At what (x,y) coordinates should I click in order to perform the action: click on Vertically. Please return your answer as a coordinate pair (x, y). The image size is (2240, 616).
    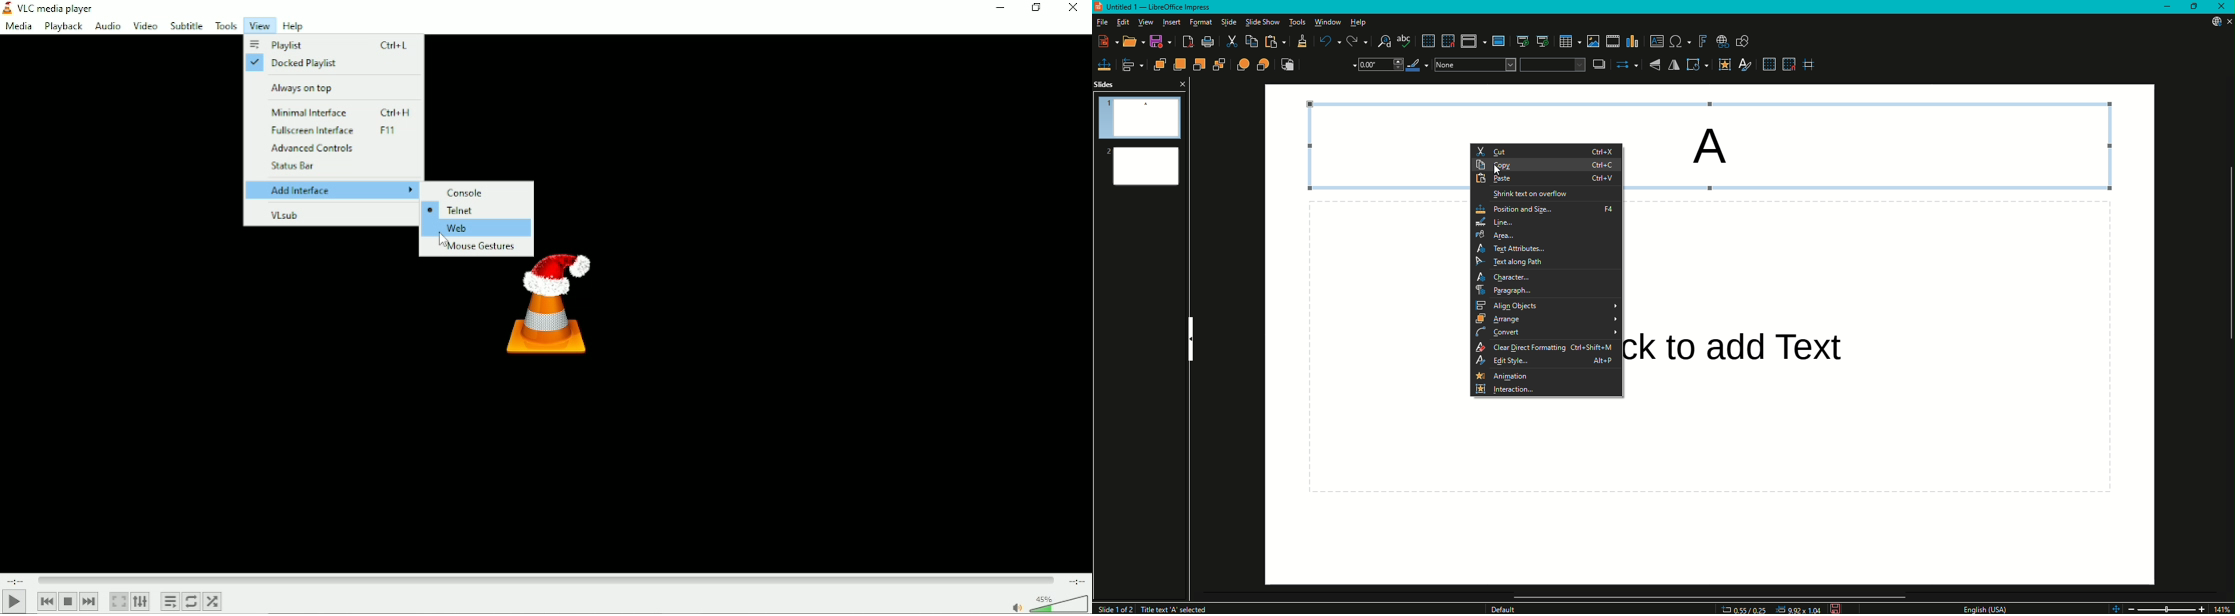
    Looking at the image, I should click on (1656, 66).